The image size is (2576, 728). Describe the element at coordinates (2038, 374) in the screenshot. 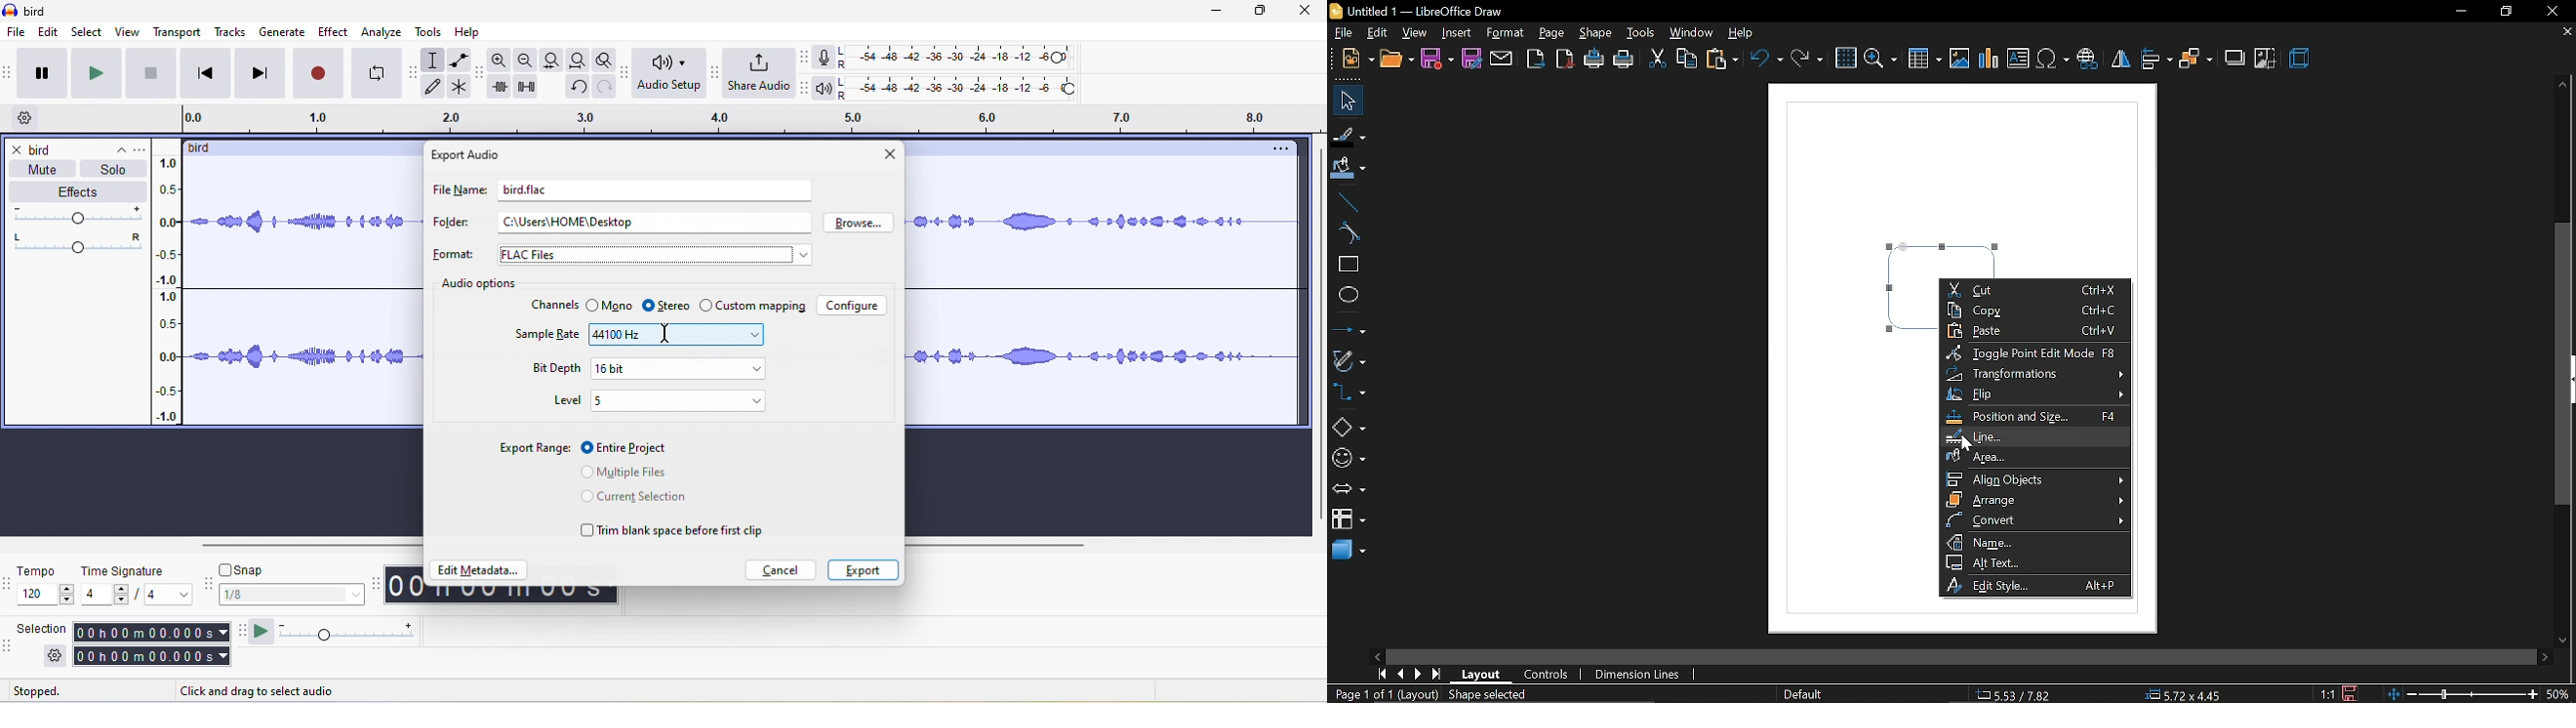

I see `transformations` at that location.